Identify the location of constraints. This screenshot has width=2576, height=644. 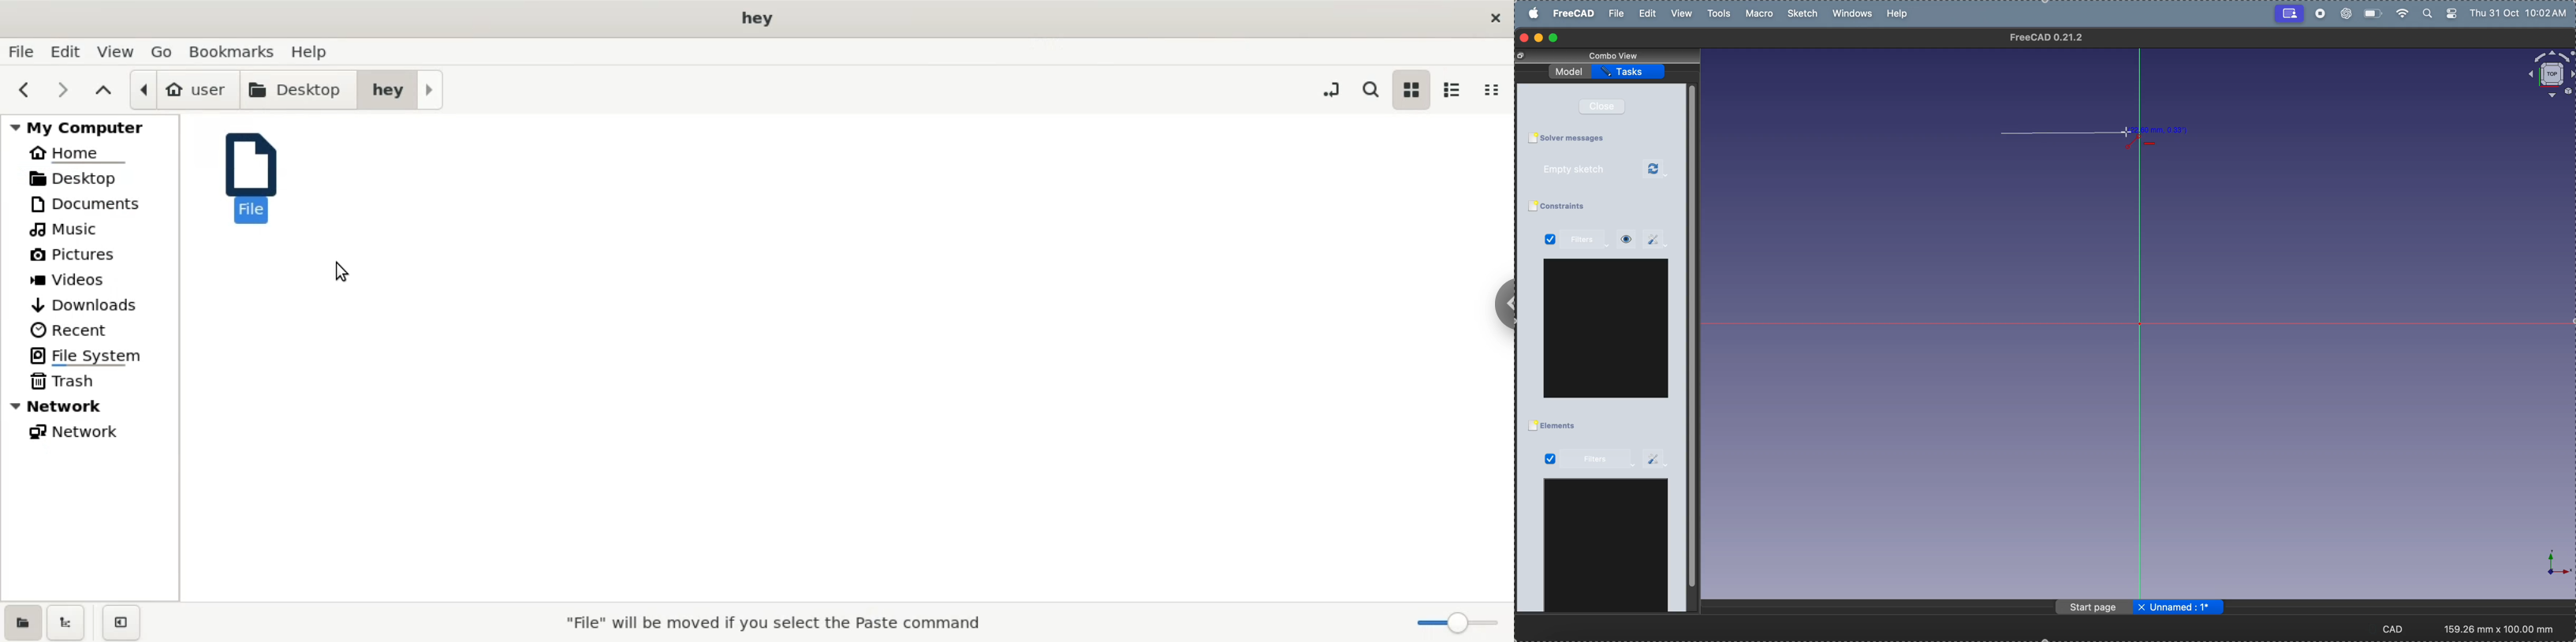
(1574, 207).